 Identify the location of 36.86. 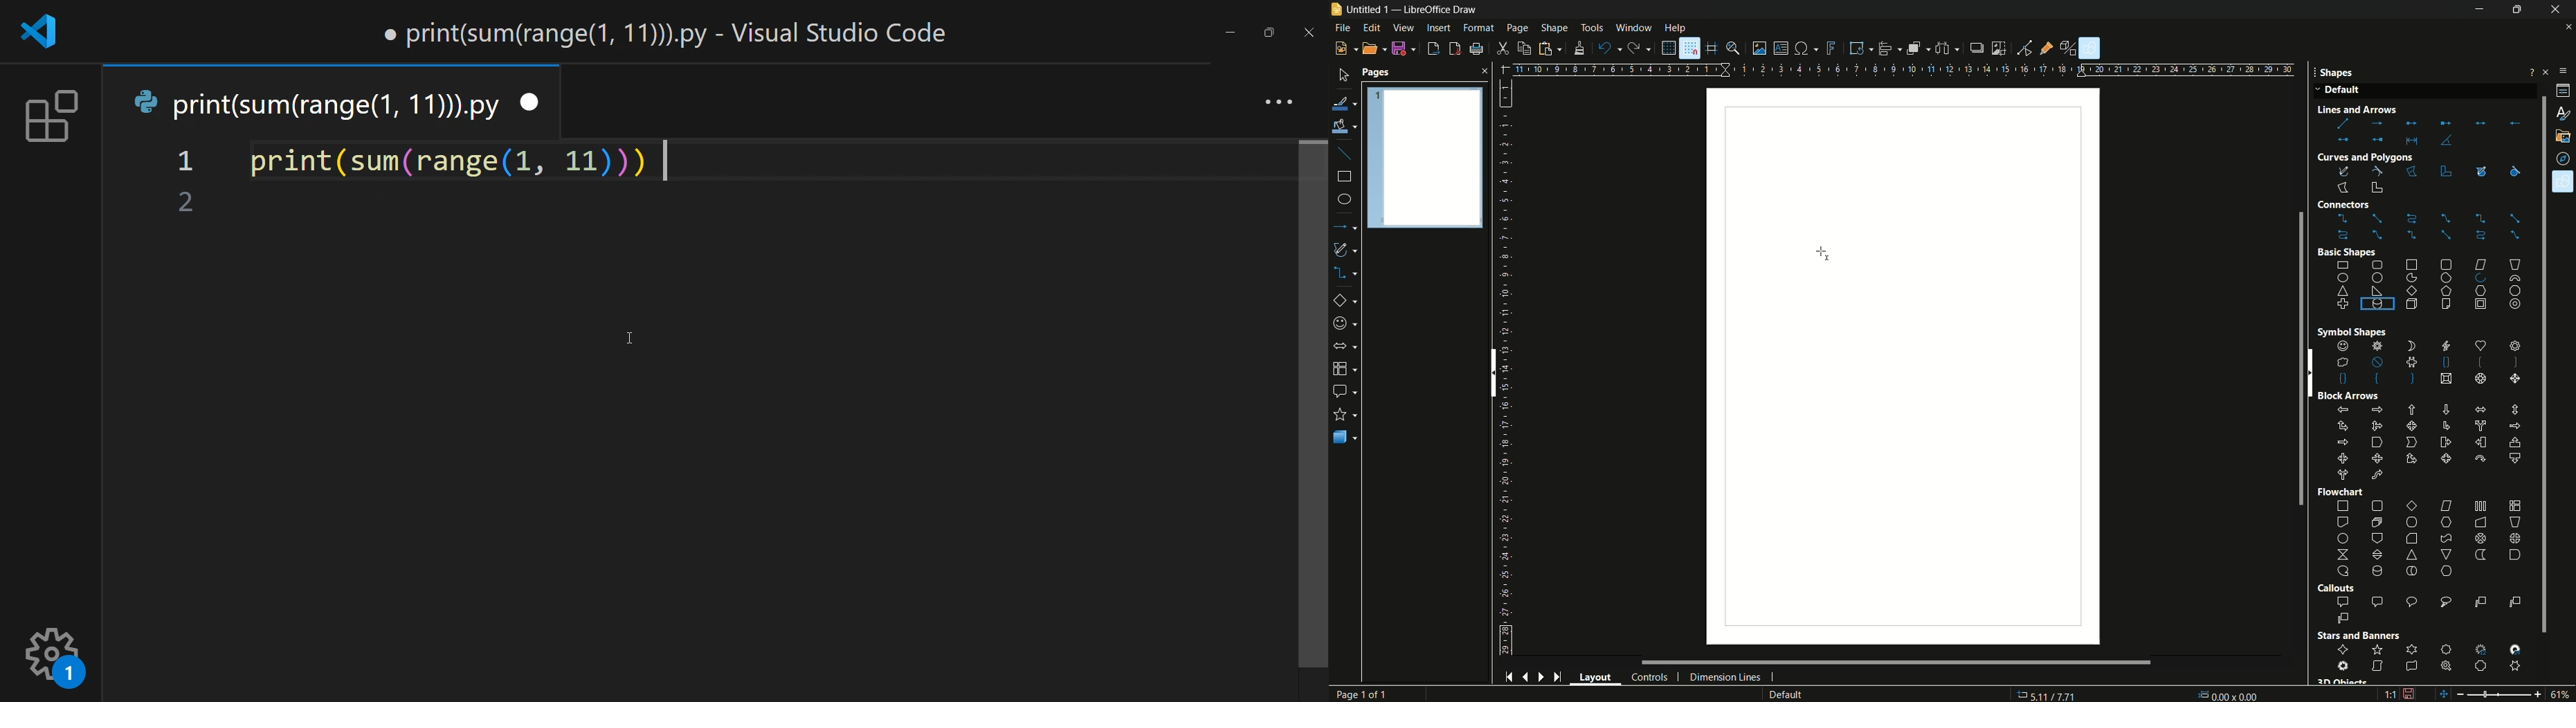
(2055, 695).